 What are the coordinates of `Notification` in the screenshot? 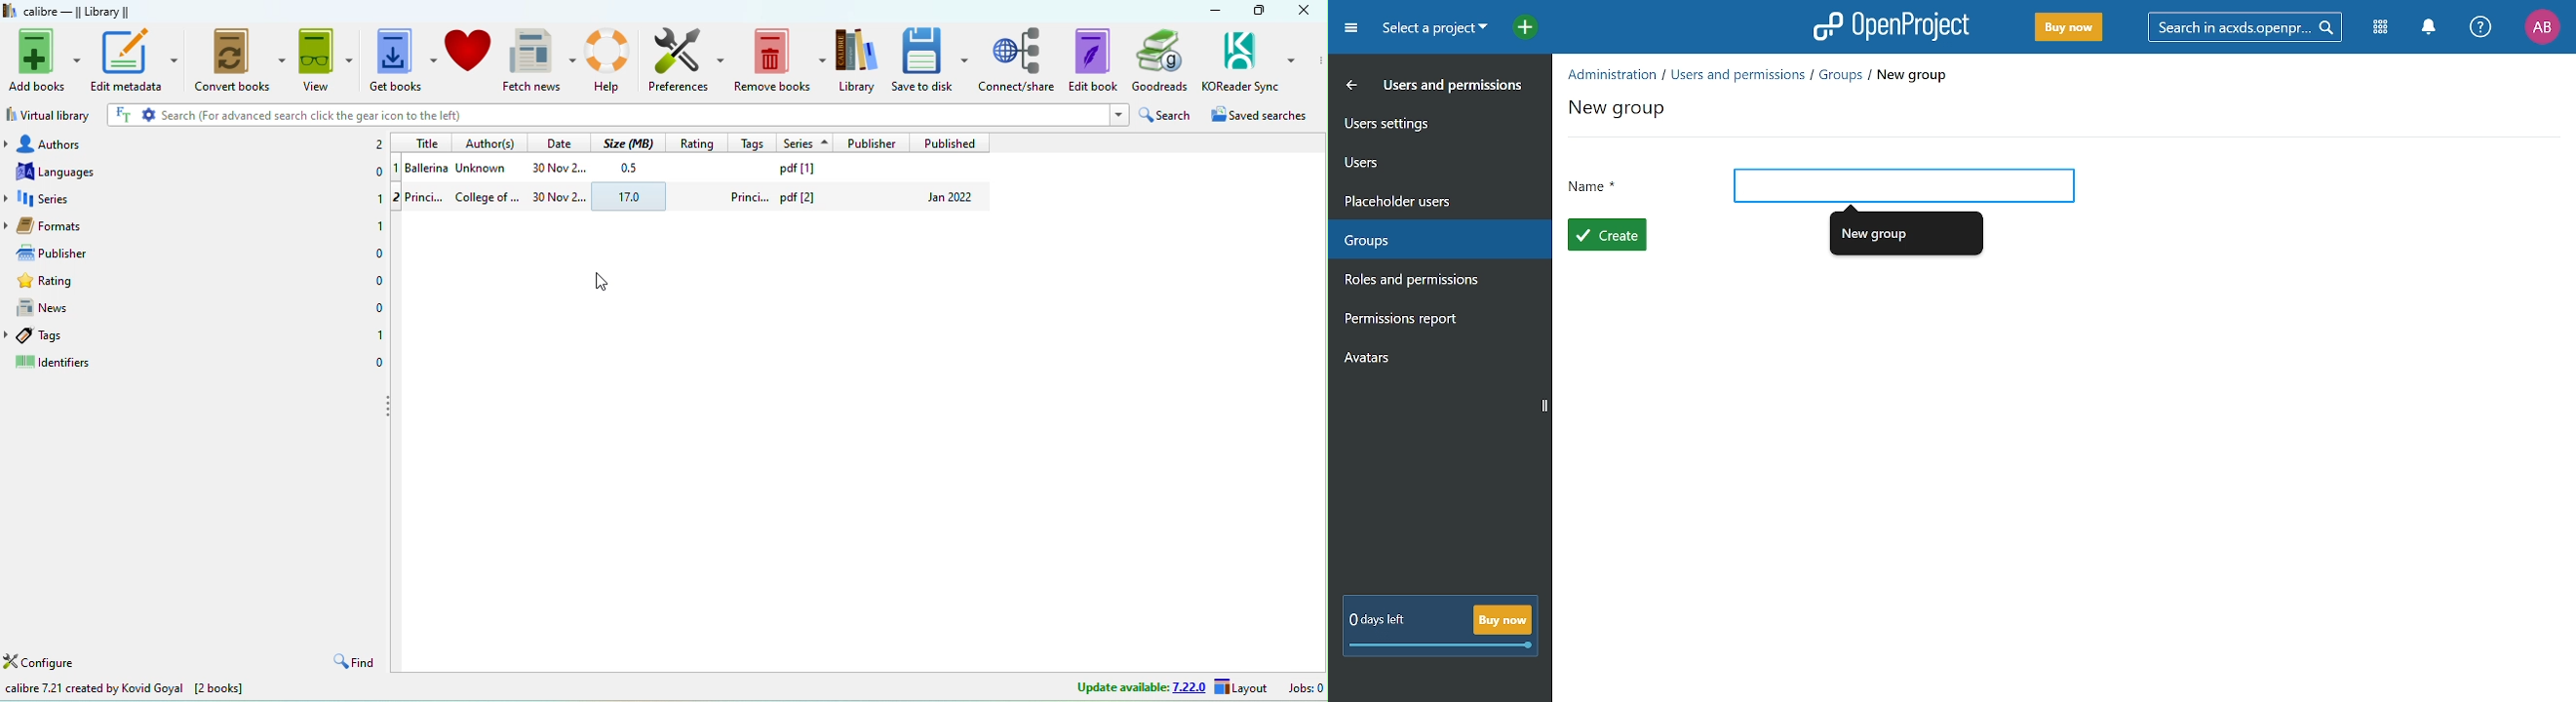 It's located at (2428, 27).